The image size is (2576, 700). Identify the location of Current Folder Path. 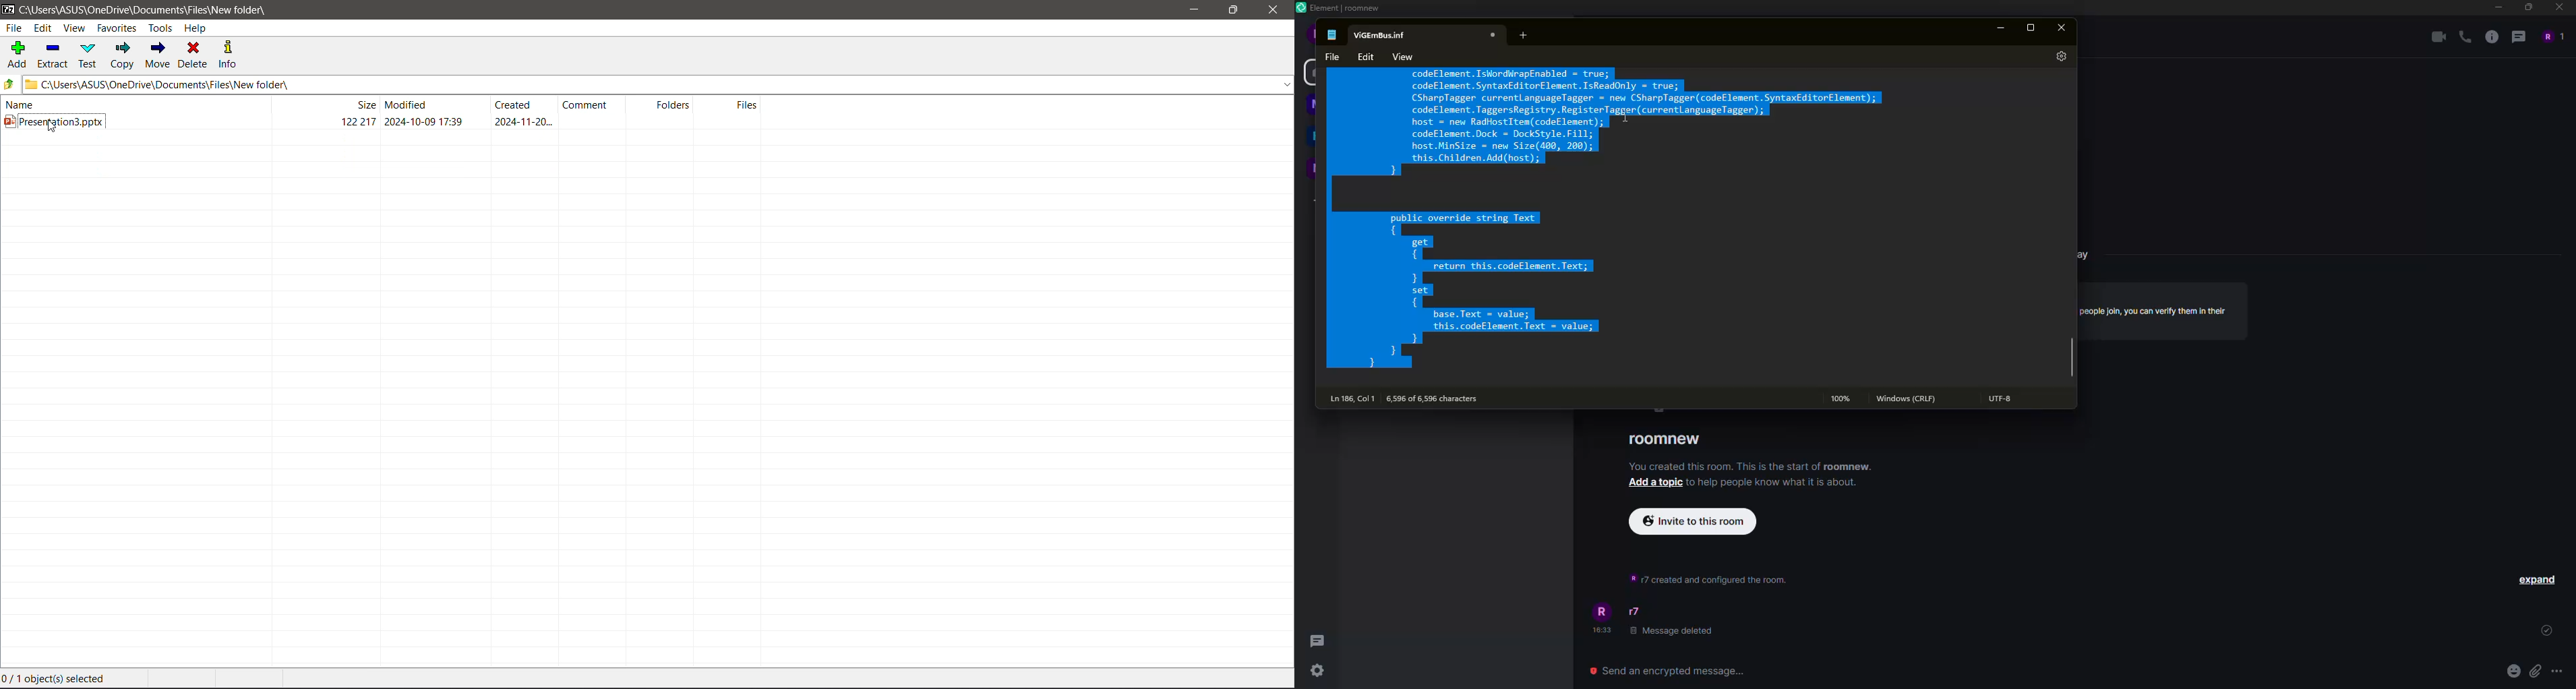
(658, 84).